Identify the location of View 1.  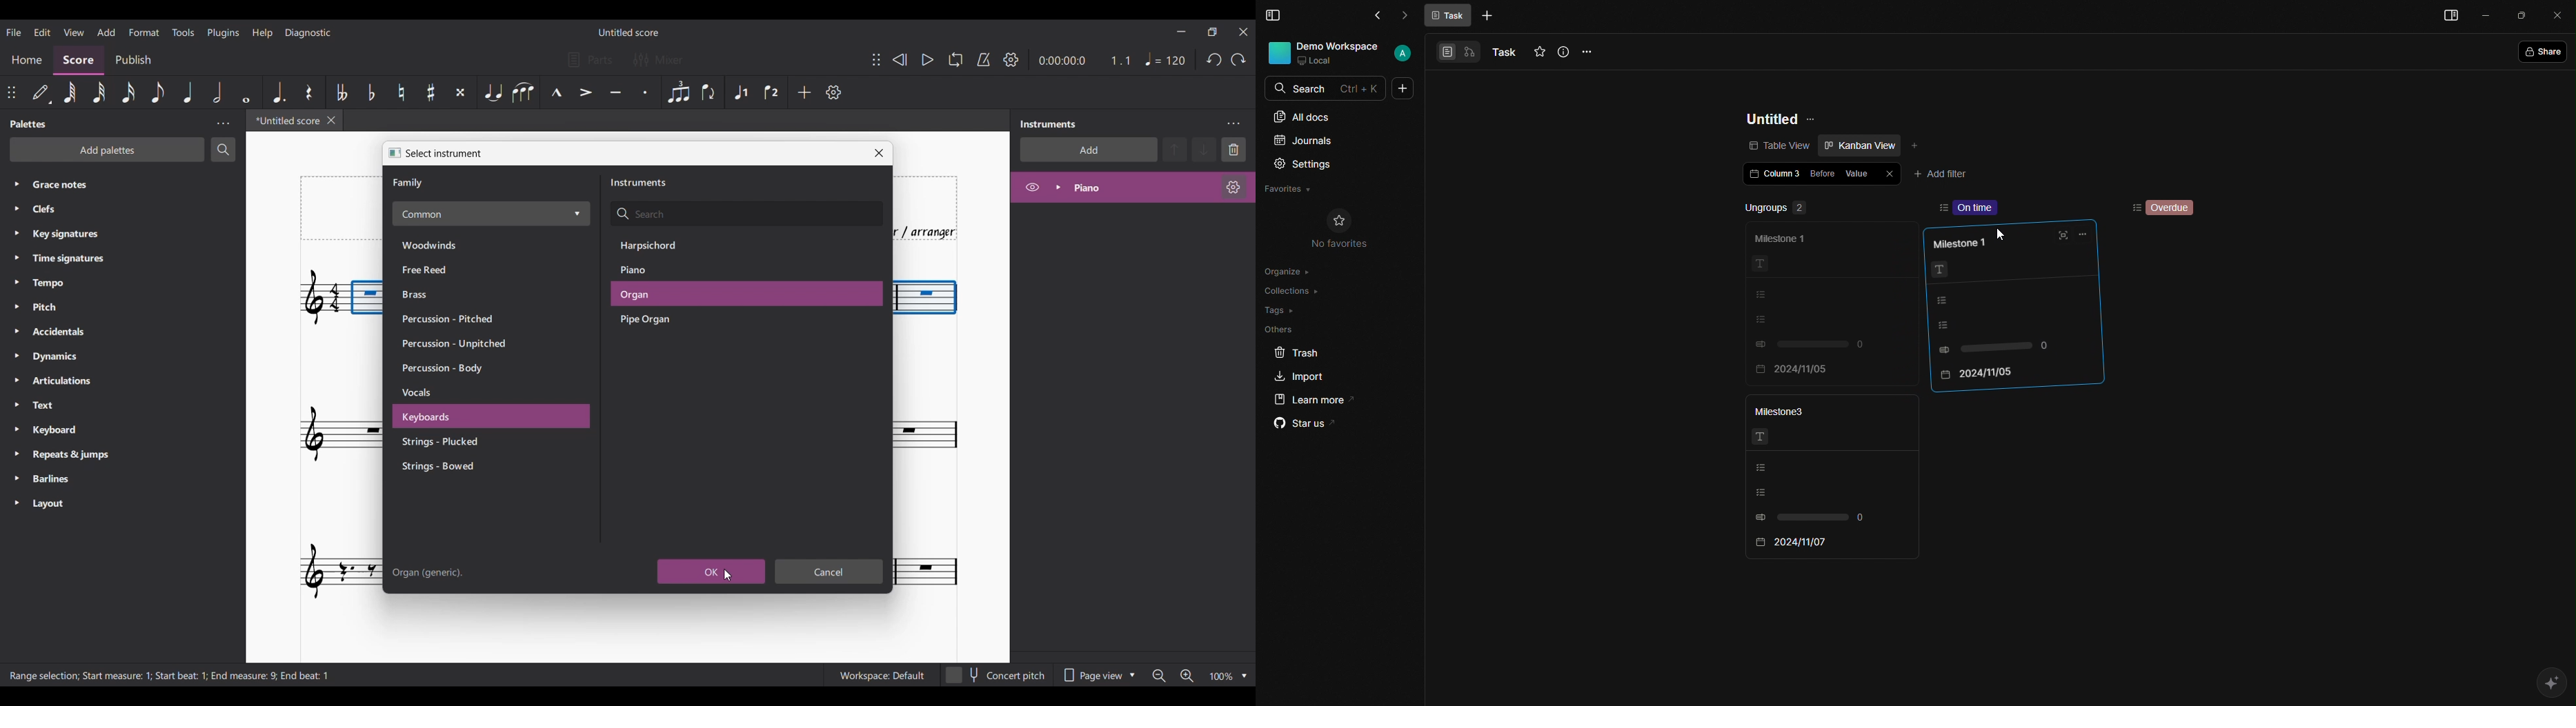
(1443, 51).